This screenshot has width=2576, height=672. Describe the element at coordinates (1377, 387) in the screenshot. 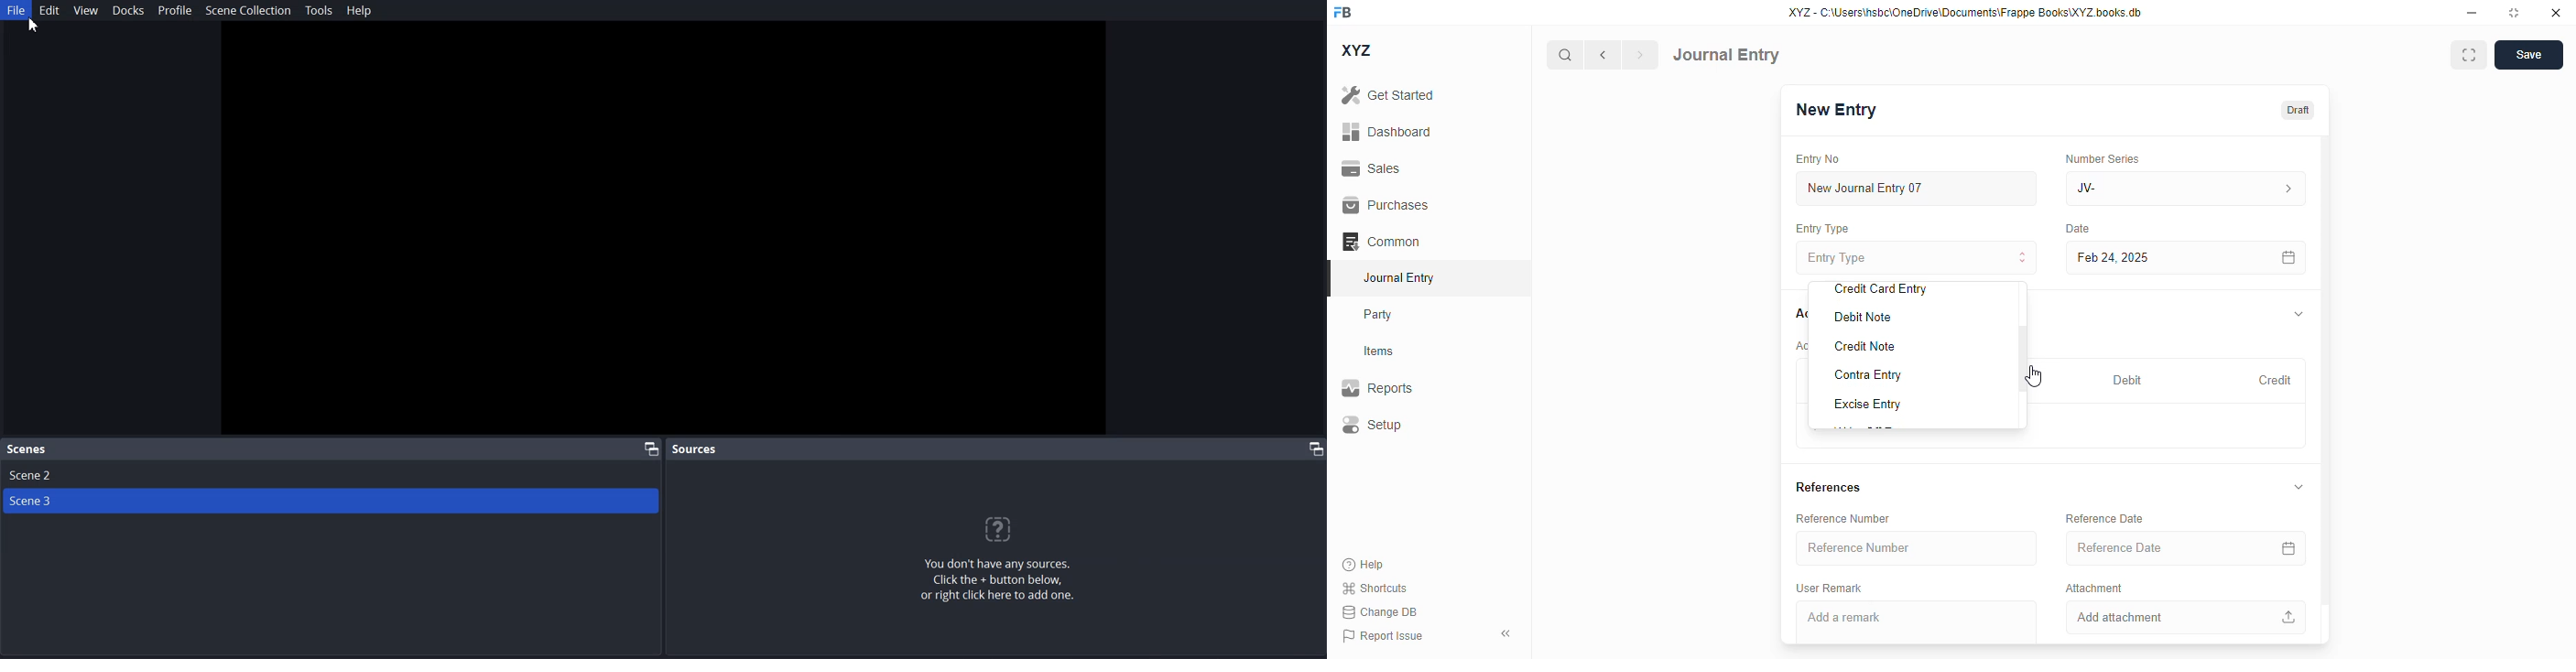

I see `reports` at that location.